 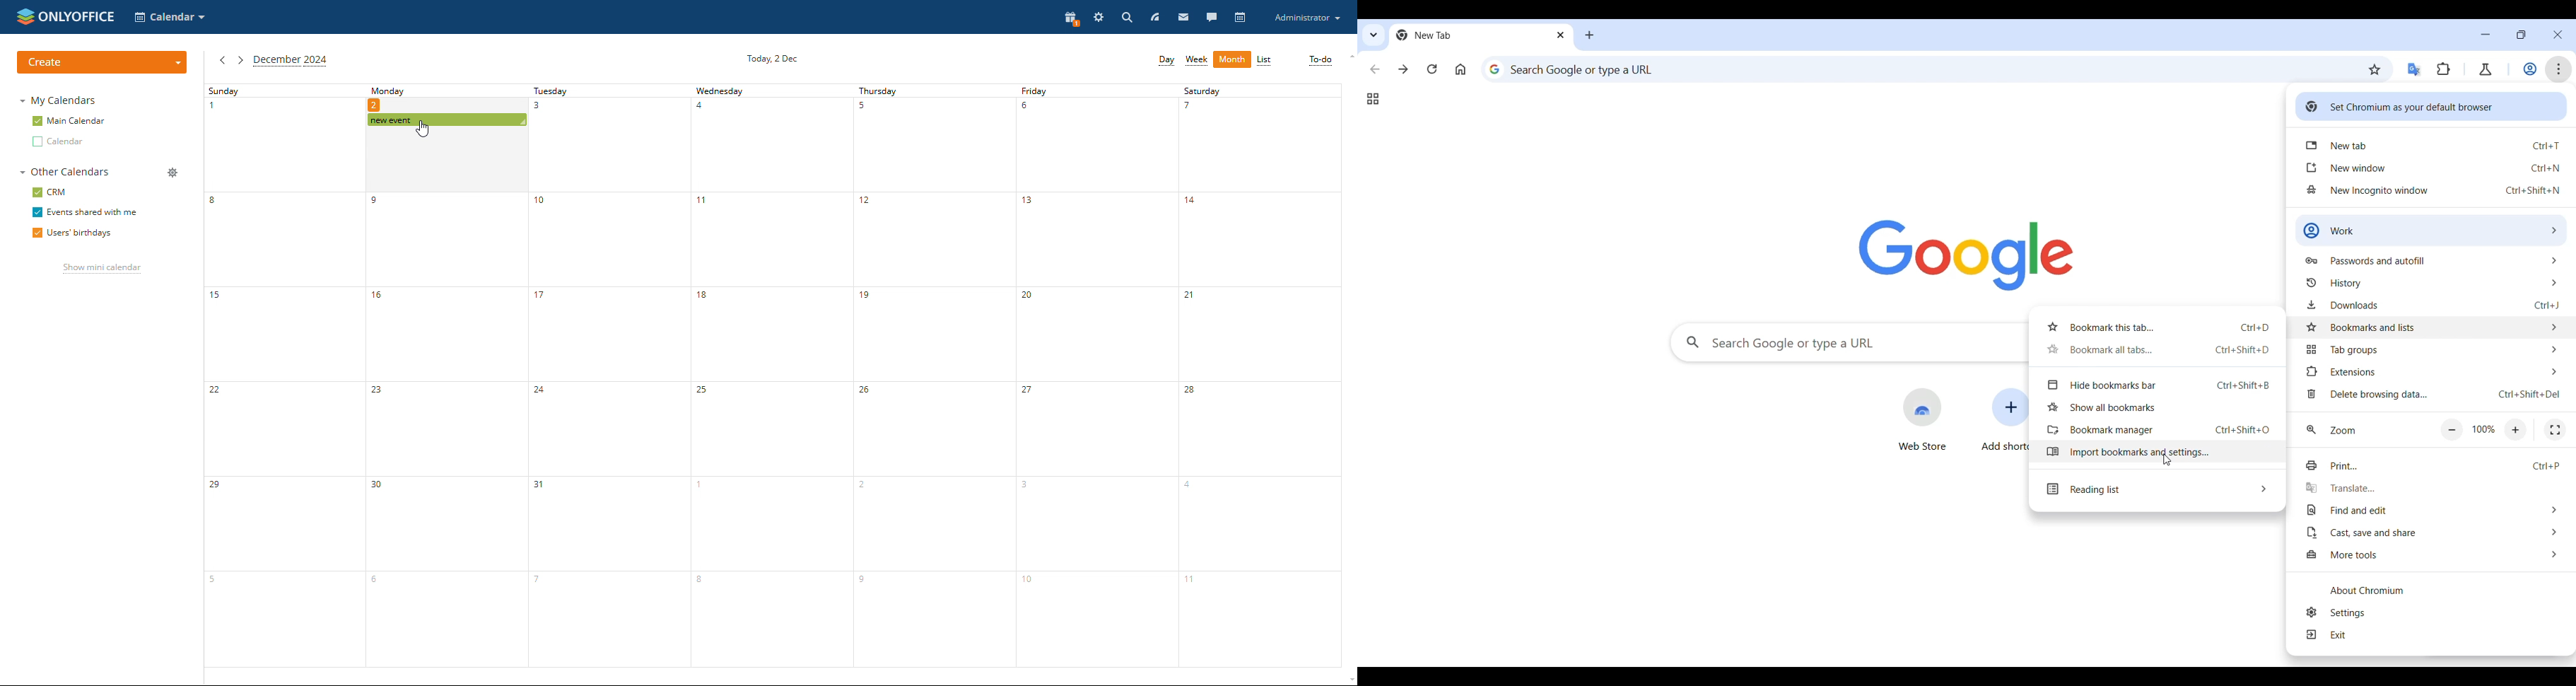 I want to click on next month, so click(x=239, y=61).